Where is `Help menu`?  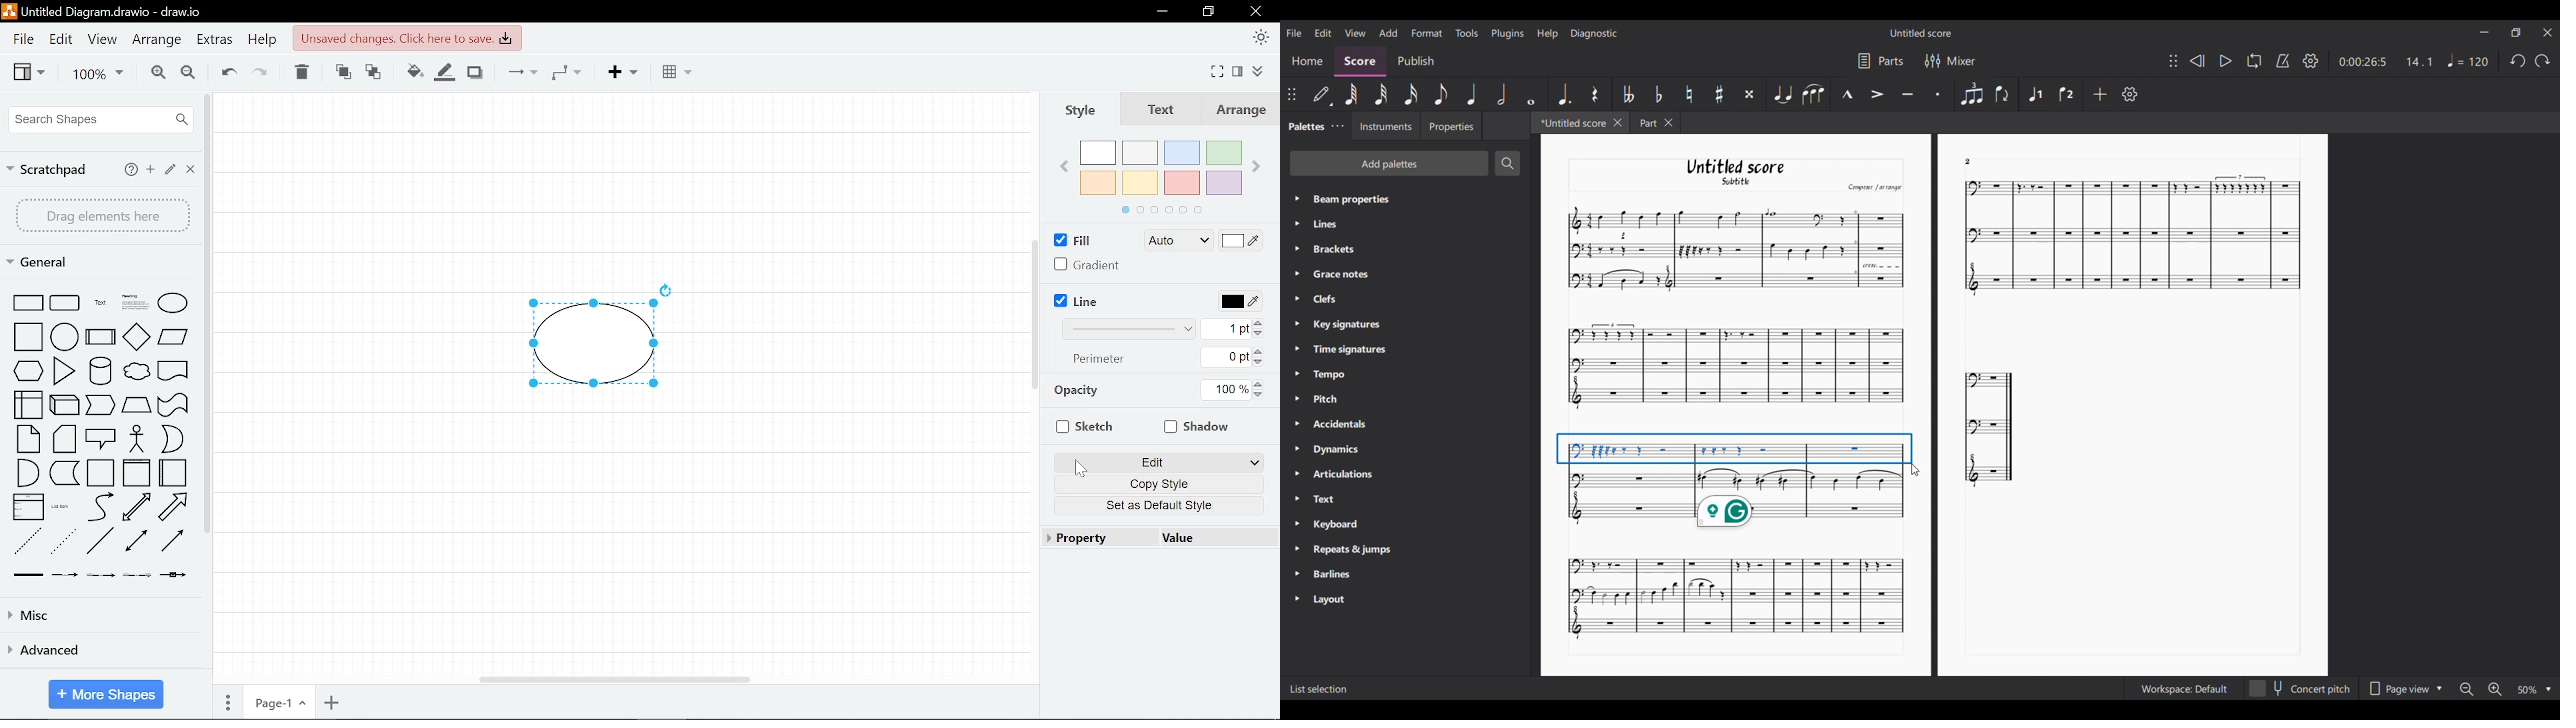 Help menu is located at coordinates (1547, 33).